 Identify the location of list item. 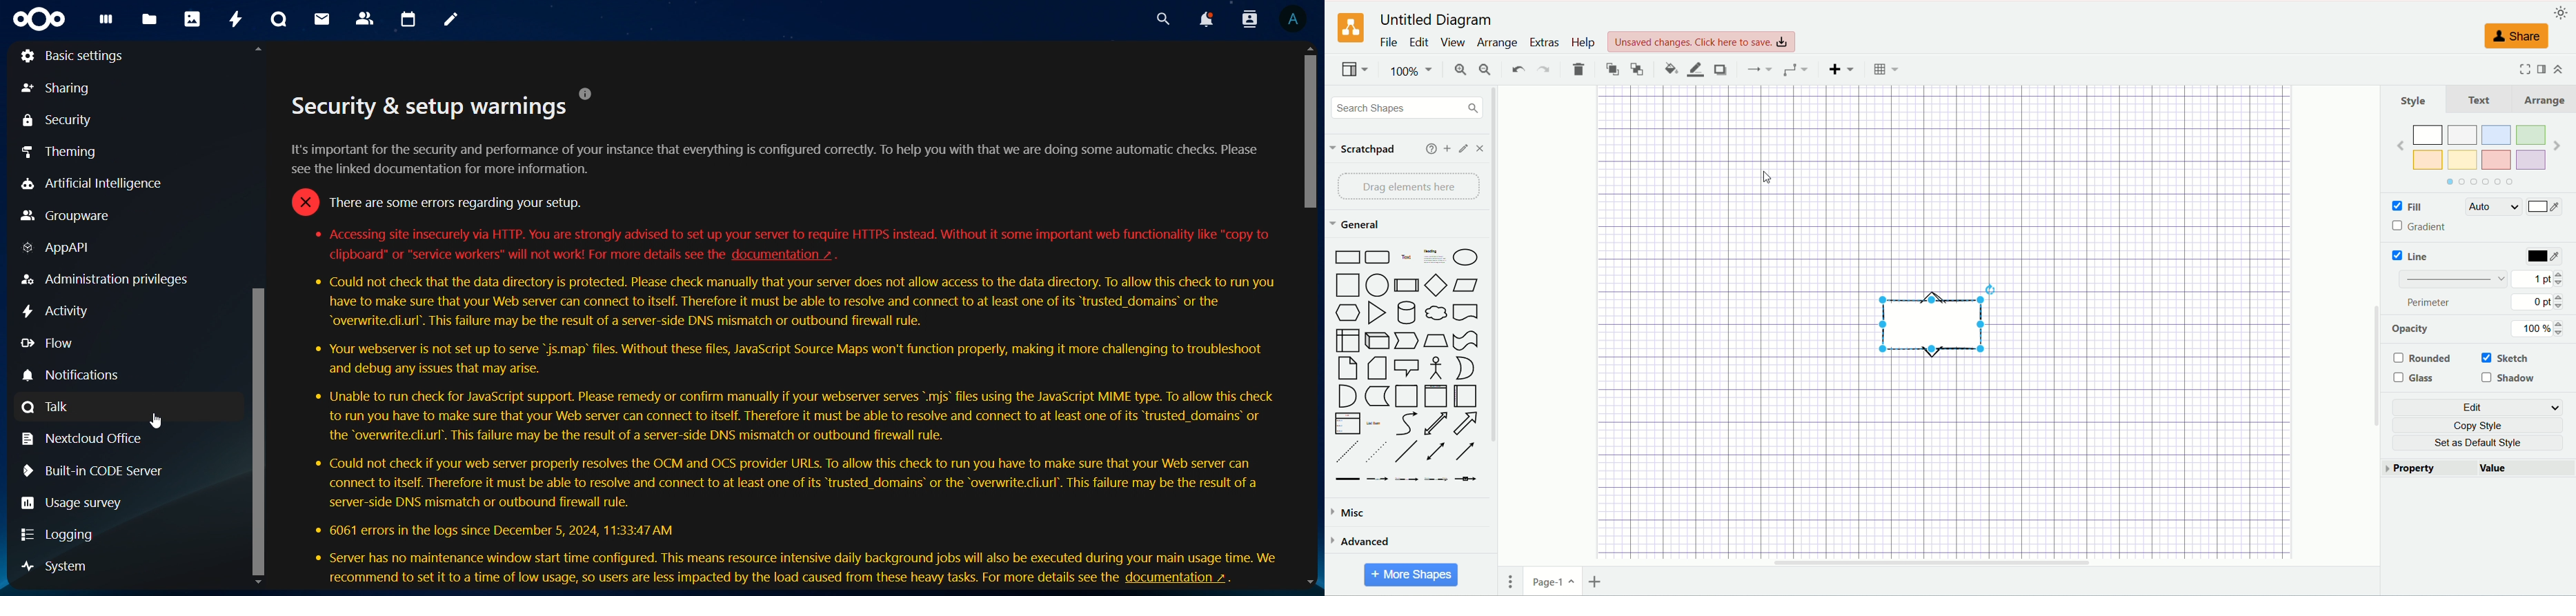
(1380, 423).